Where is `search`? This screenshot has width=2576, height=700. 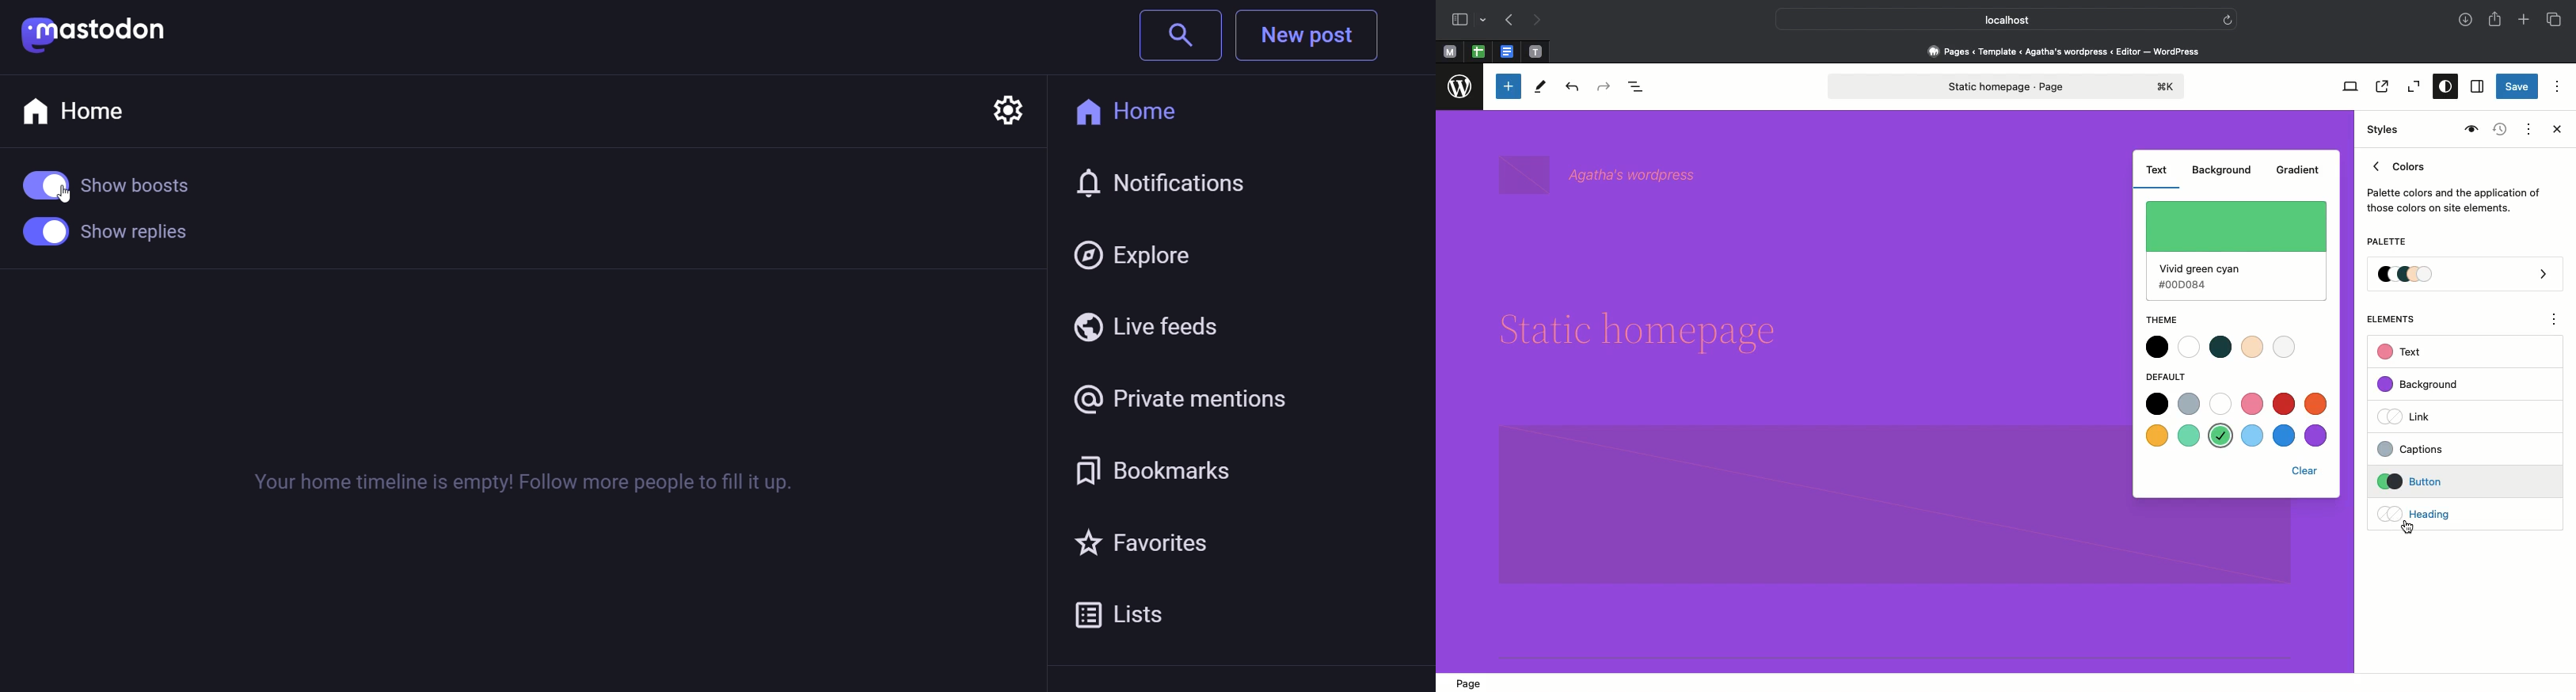 search is located at coordinates (1182, 38).